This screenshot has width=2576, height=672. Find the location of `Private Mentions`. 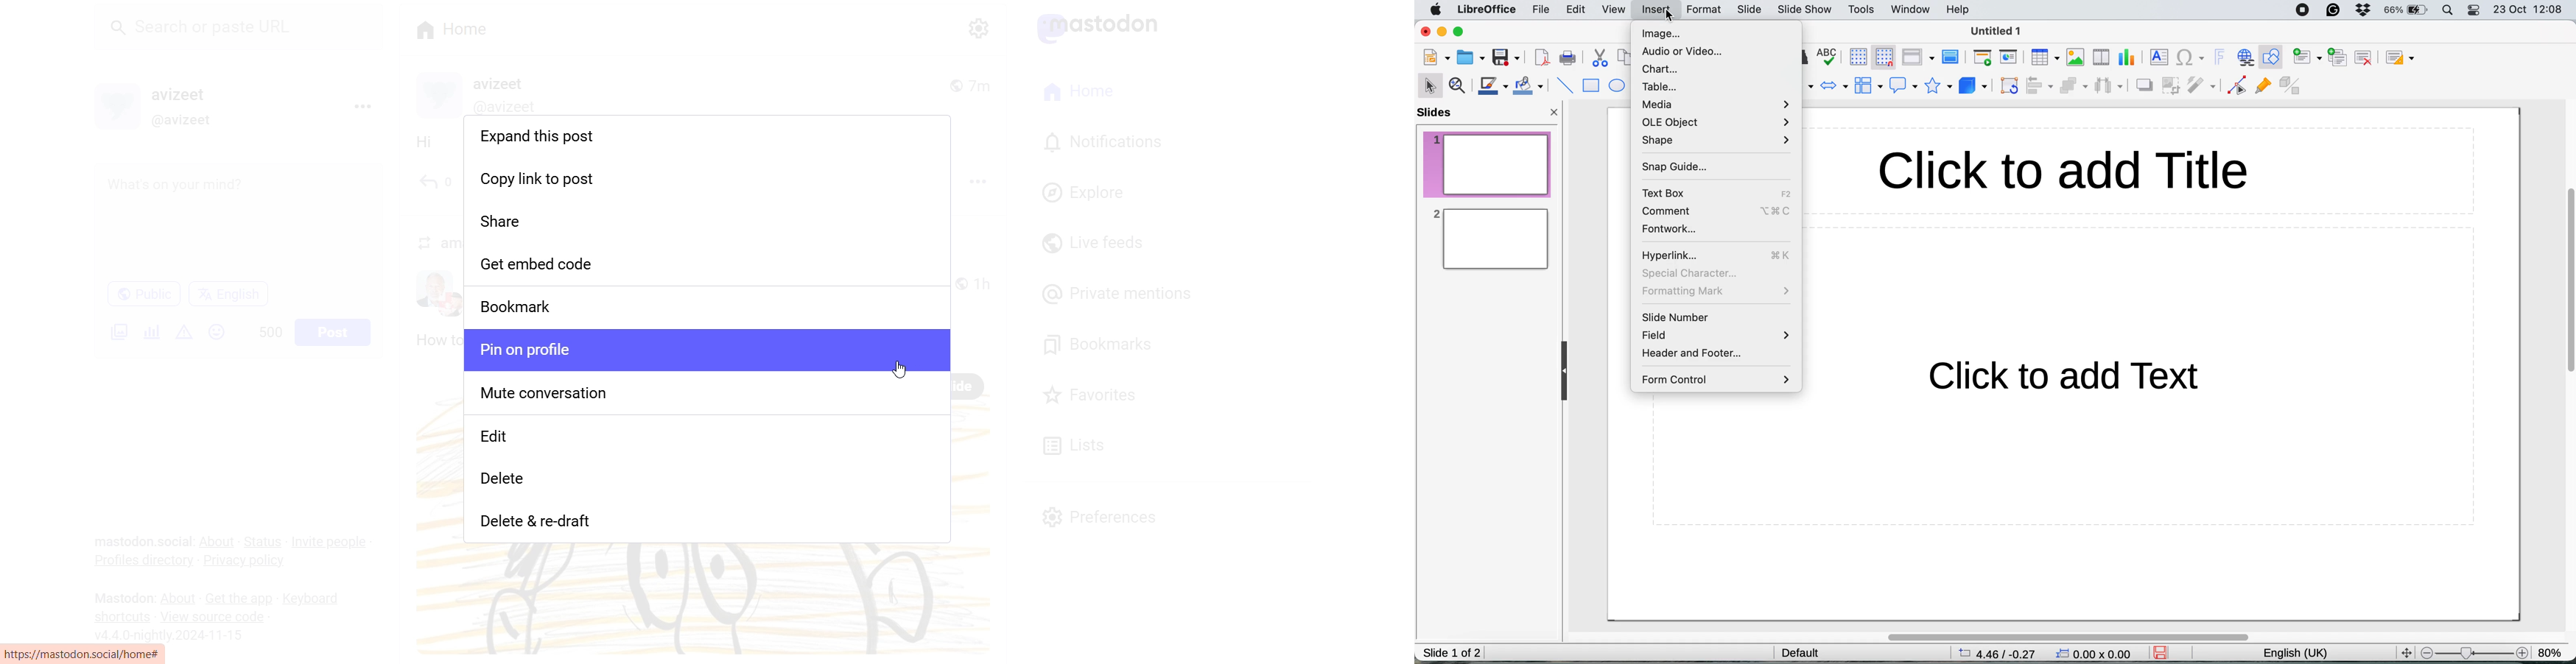

Private Mentions is located at coordinates (1118, 294).